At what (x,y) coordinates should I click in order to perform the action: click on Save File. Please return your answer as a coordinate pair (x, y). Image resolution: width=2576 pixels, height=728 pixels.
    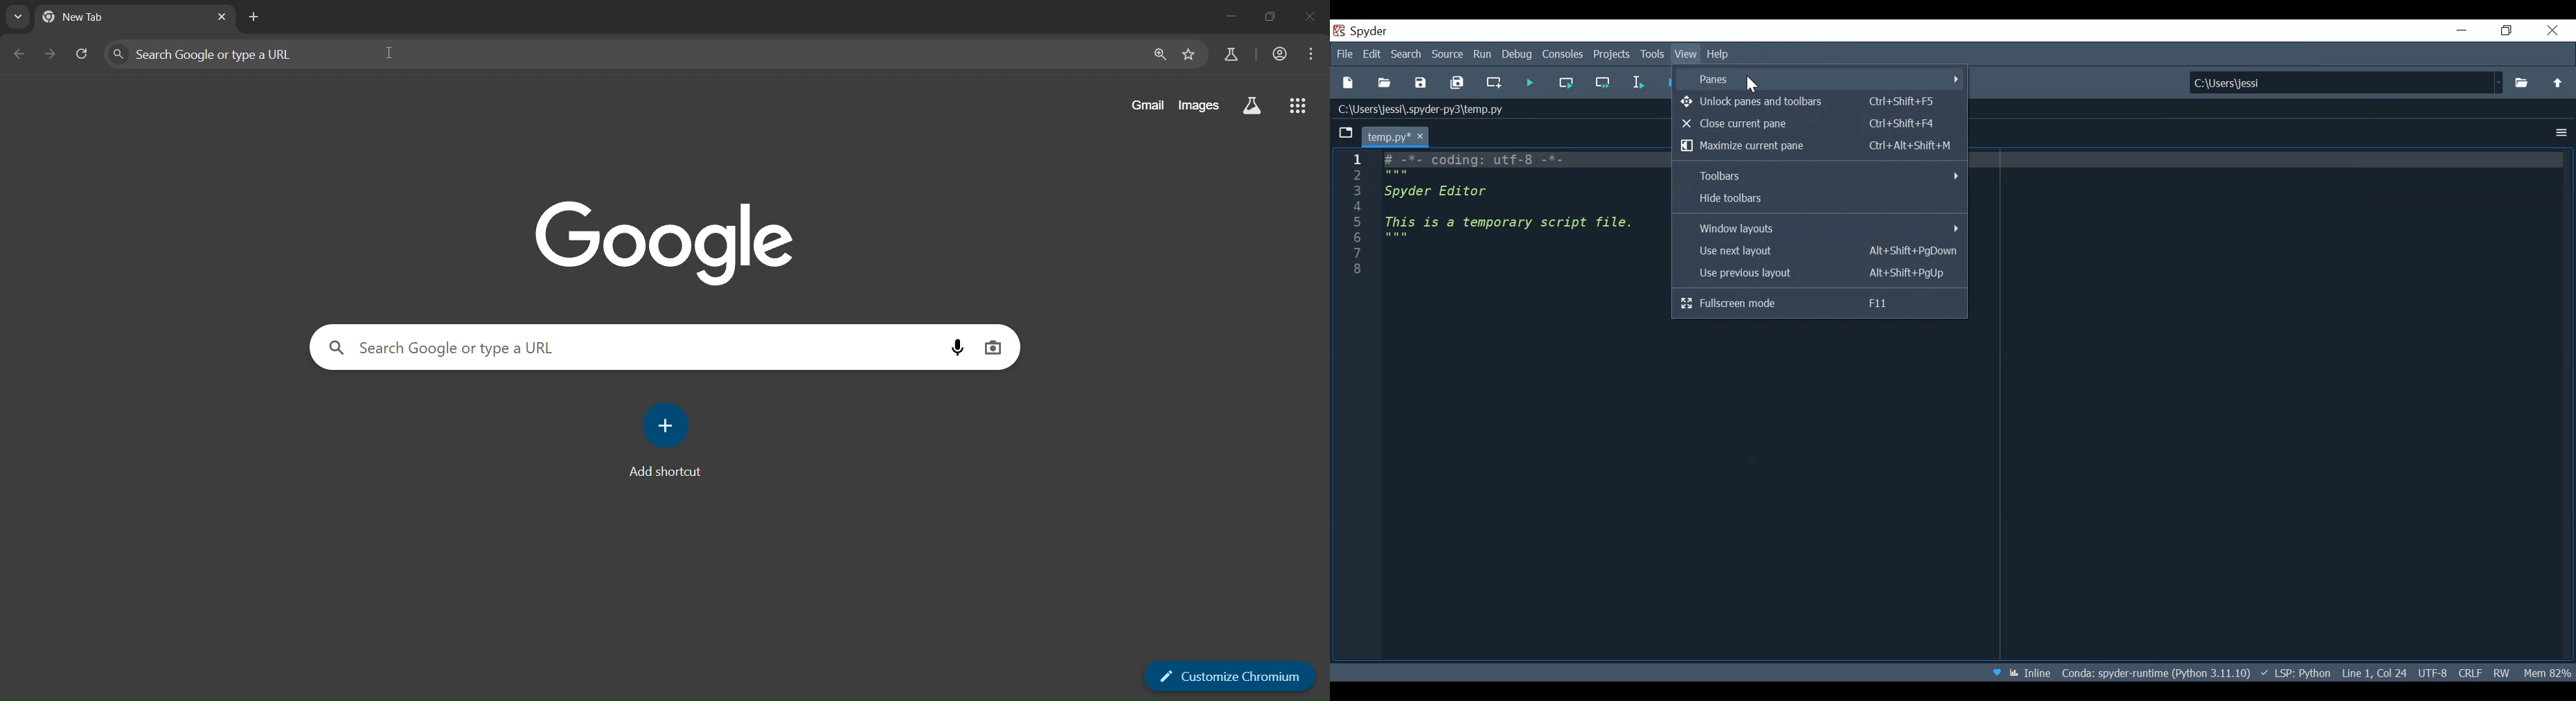
    Looking at the image, I should click on (1421, 84).